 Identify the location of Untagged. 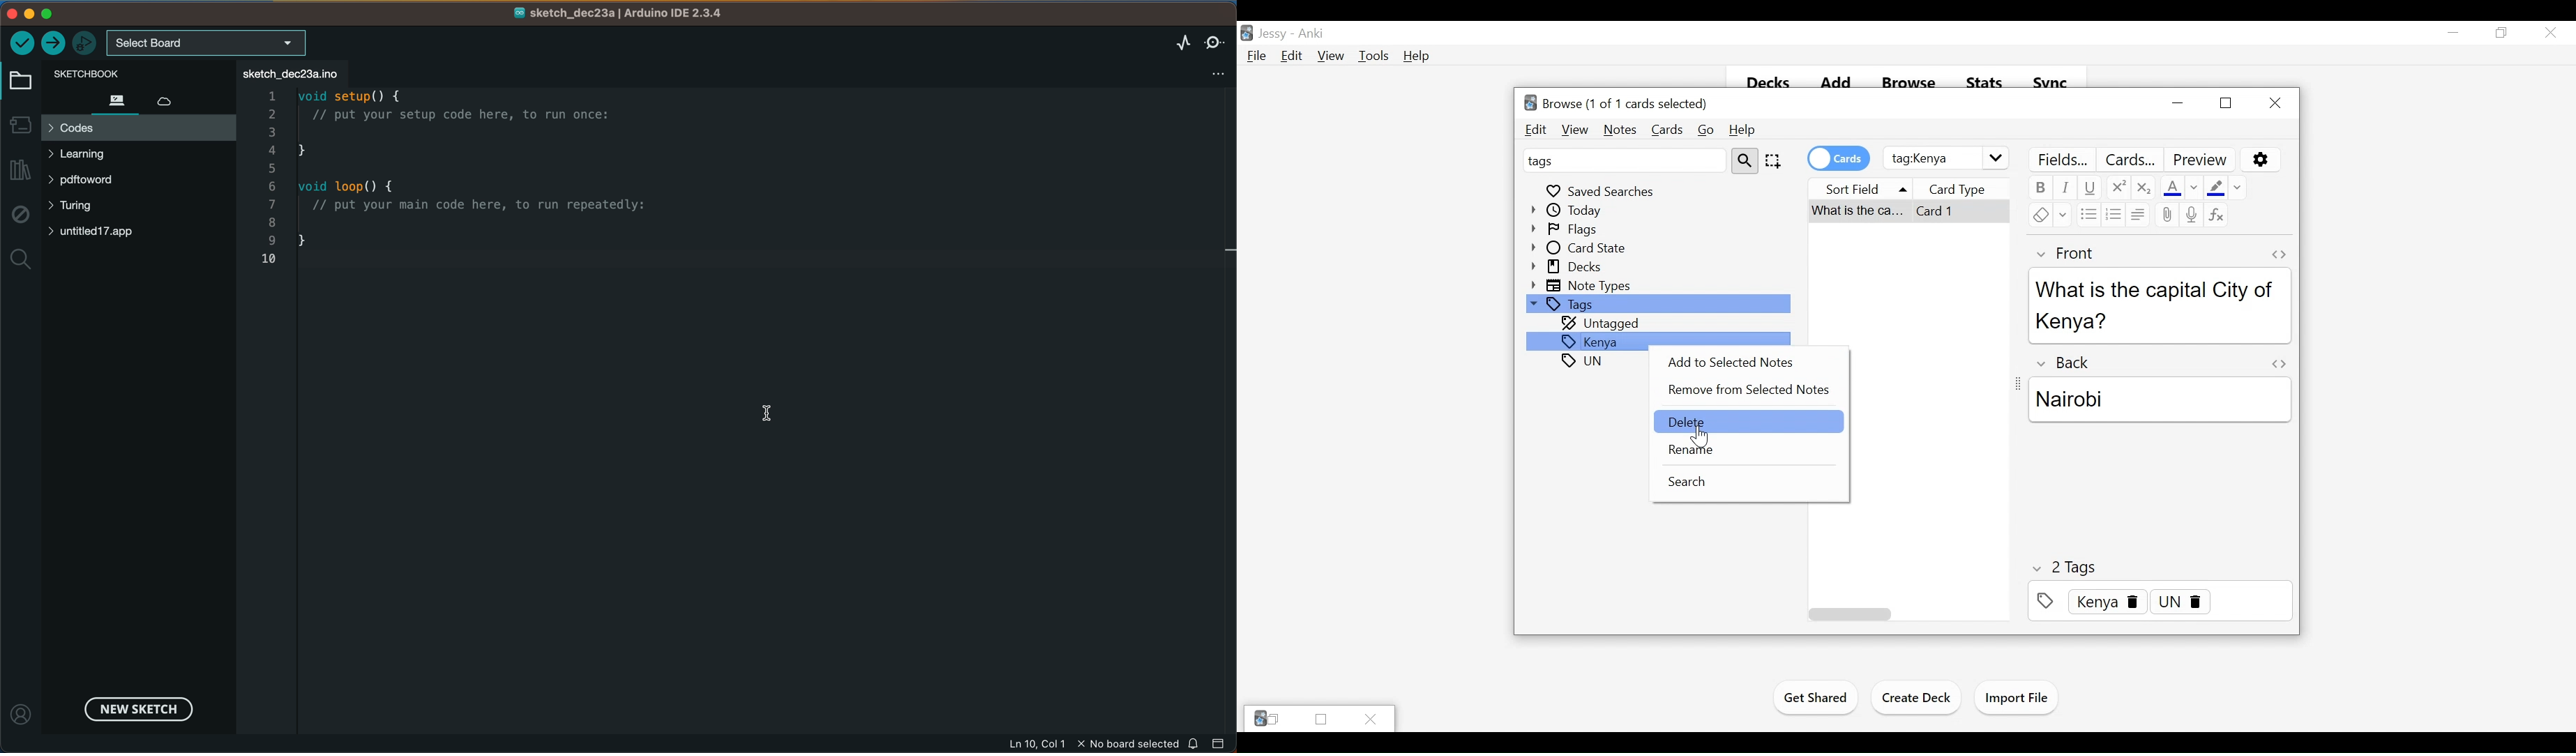
(1602, 324).